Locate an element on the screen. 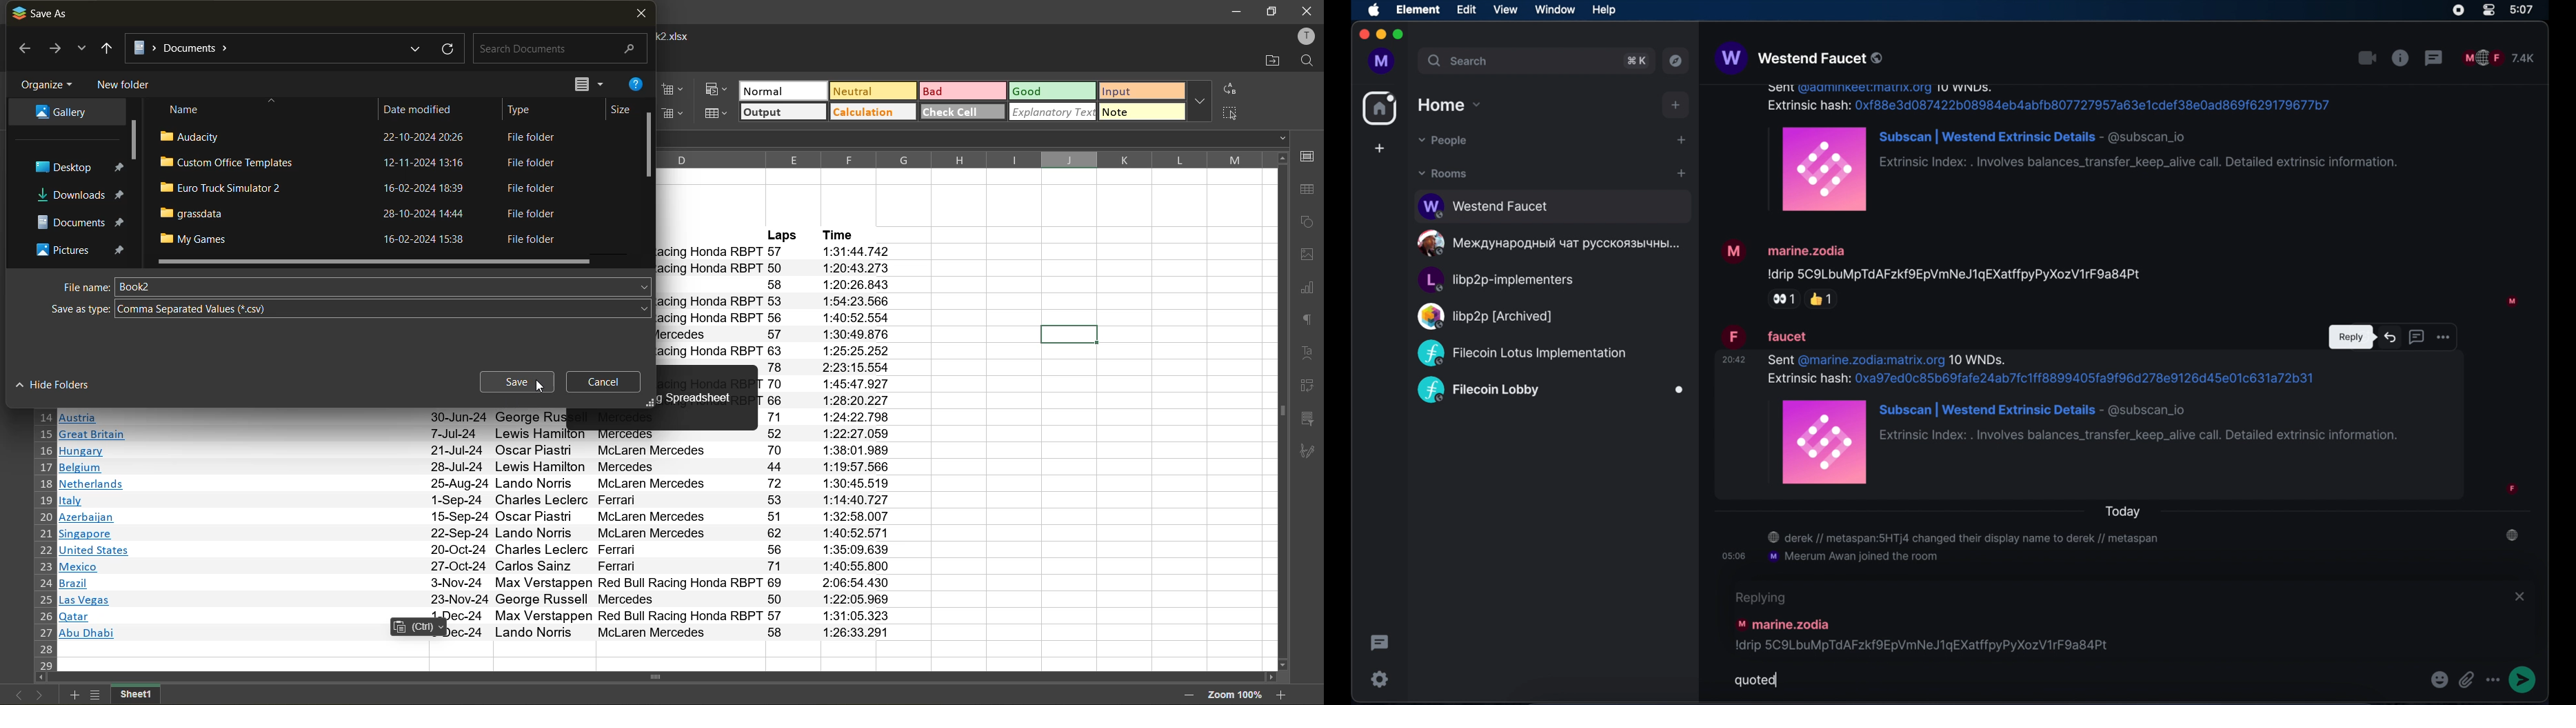 The image size is (2576, 728). folder is located at coordinates (74, 168).